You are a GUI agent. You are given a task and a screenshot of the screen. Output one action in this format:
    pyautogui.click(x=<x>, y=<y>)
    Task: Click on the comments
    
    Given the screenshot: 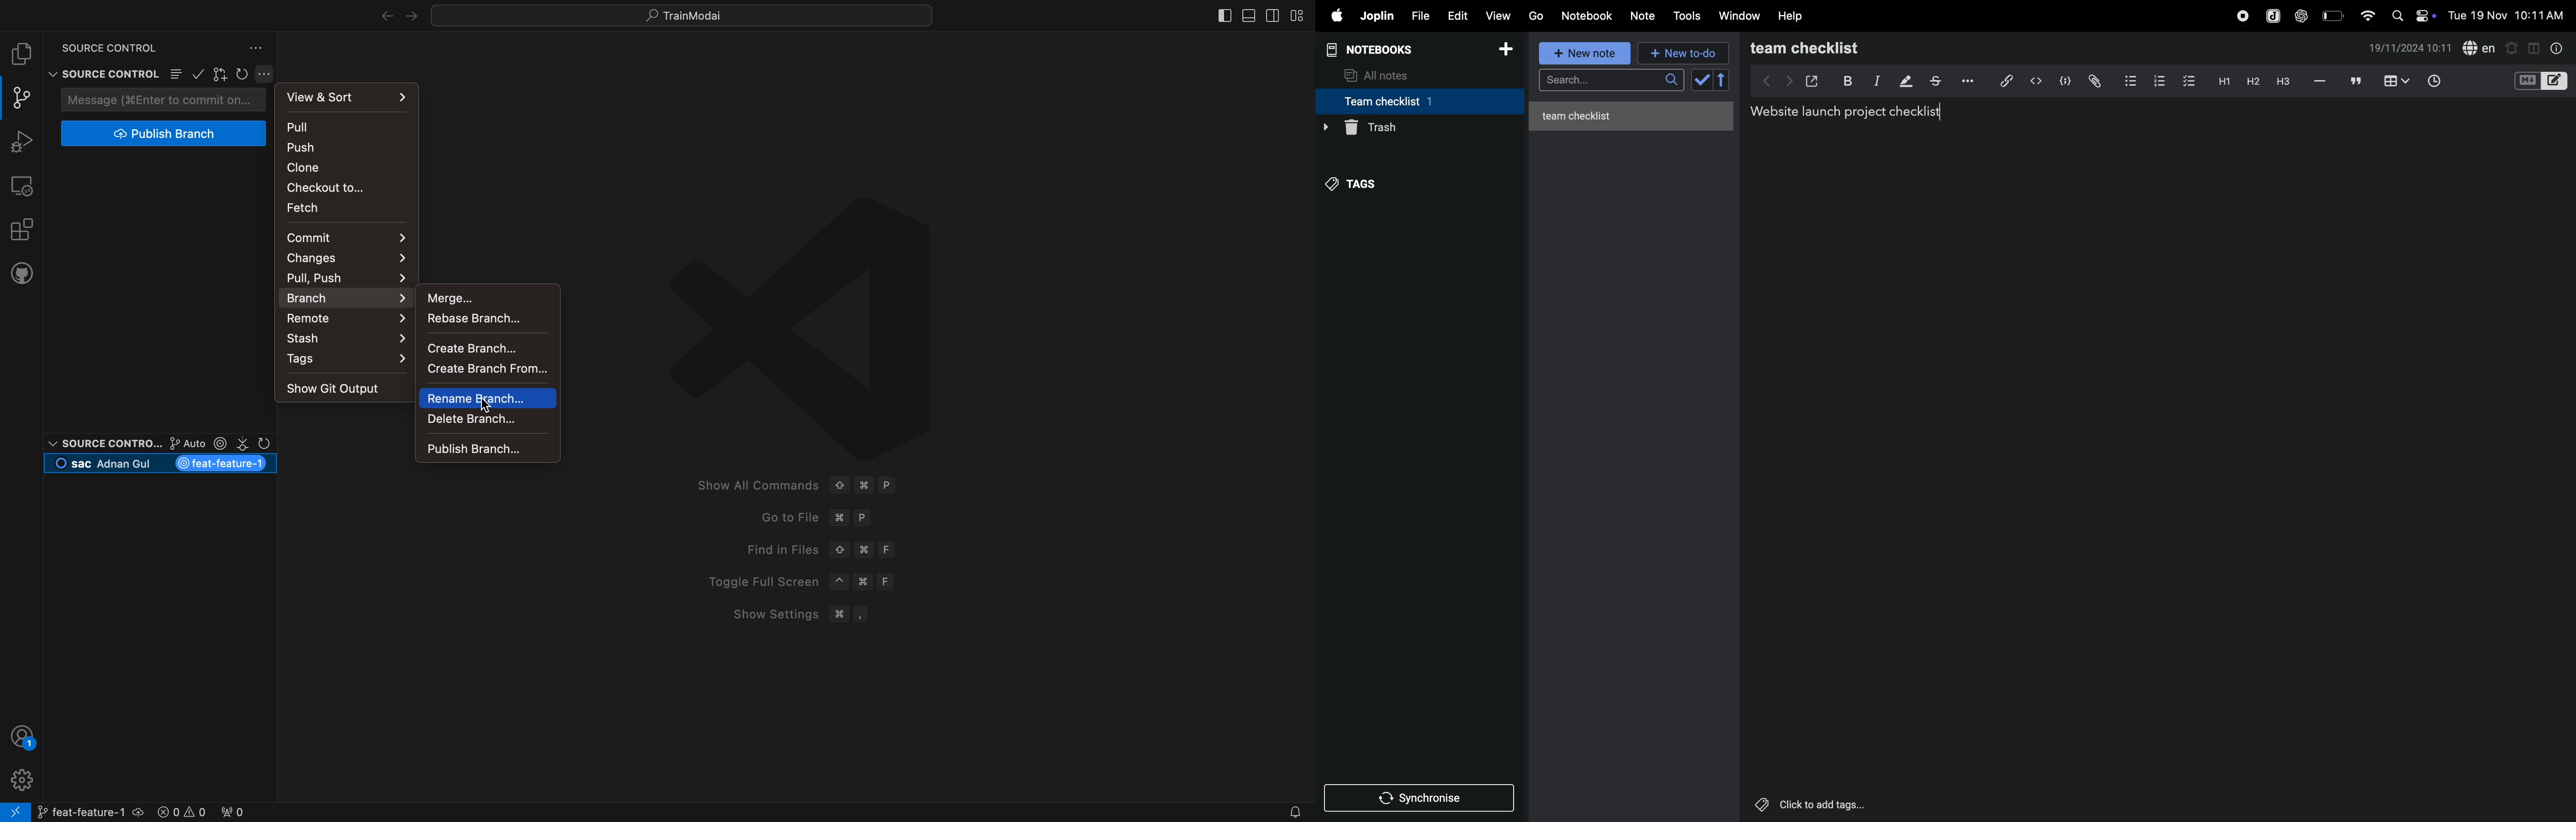 What is the action you would take?
    pyautogui.click(x=2353, y=82)
    